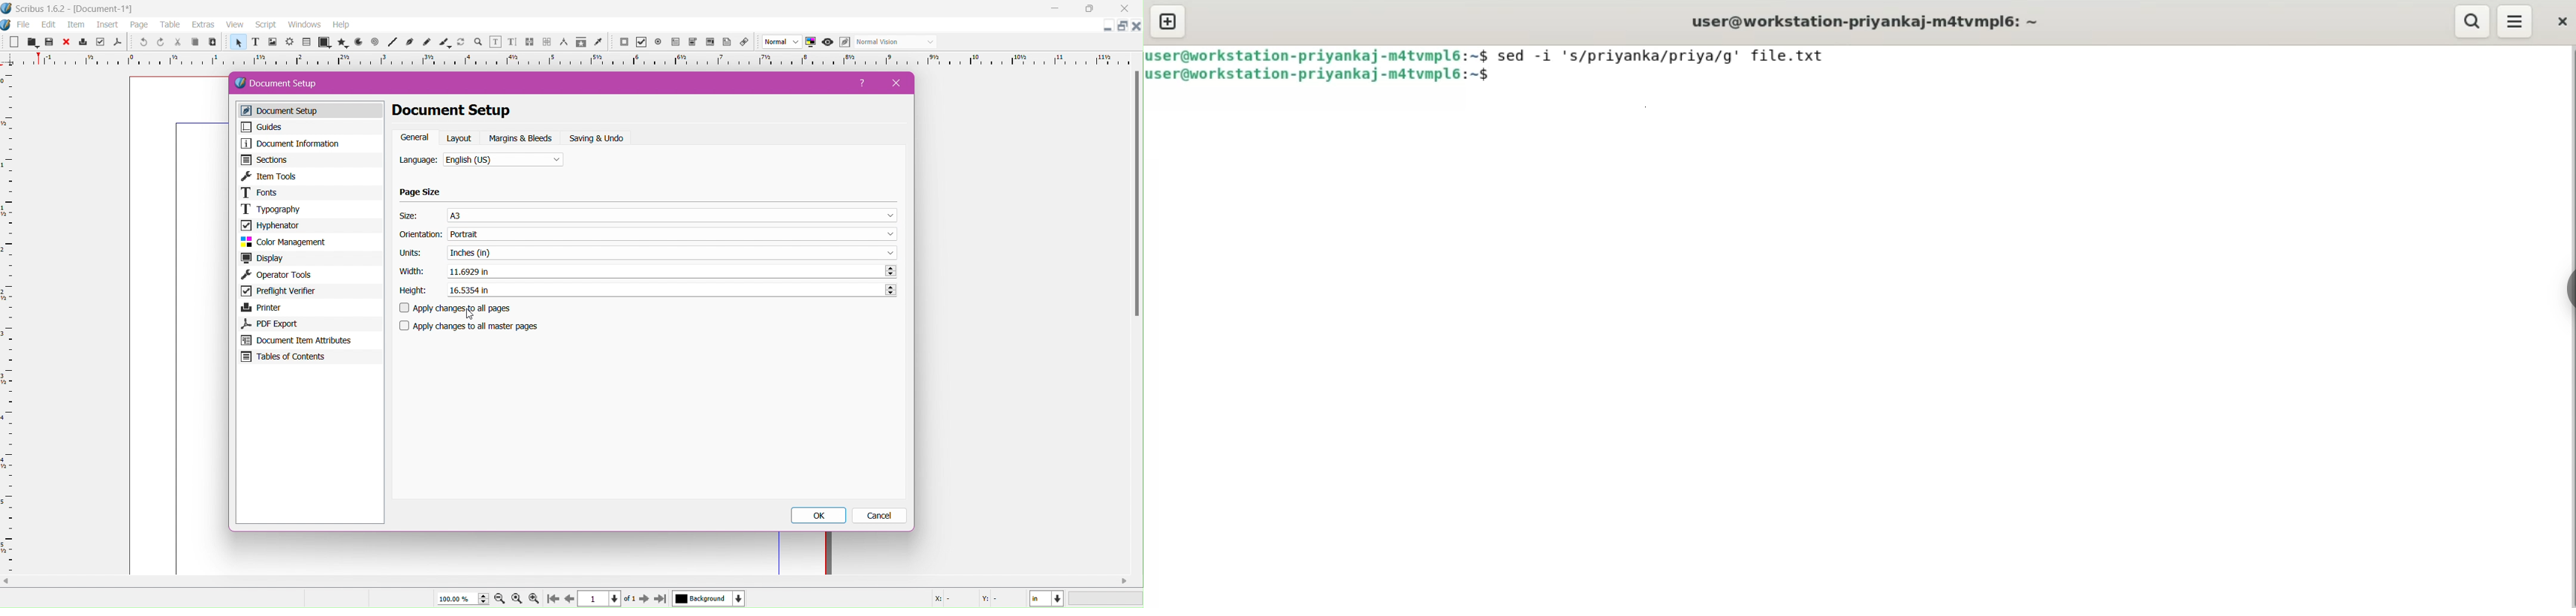 The width and height of the screenshot is (2576, 616). What do you see at coordinates (341, 25) in the screenshot?
I see `help menu` at bounding box center [341, 25].